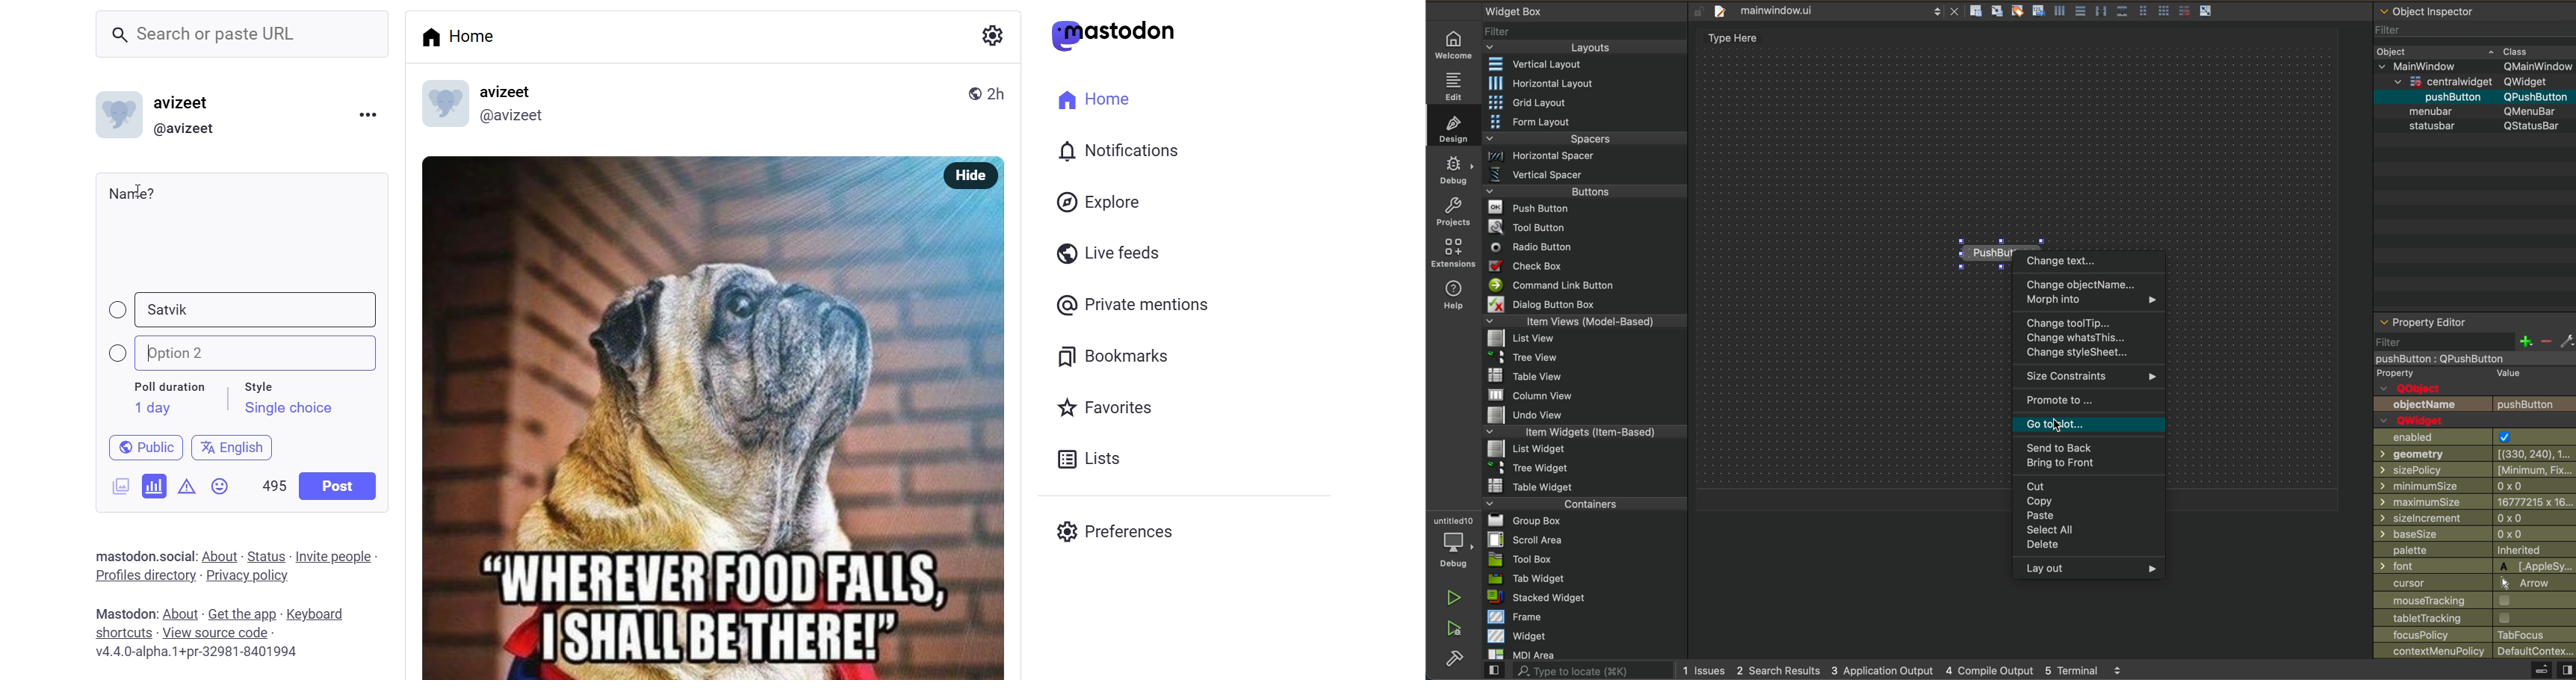 The width and height of the screenshot is (2576, 700). Describe the element at coordinates (2476, 618) in the screenshot. I see `tracking` at that location.